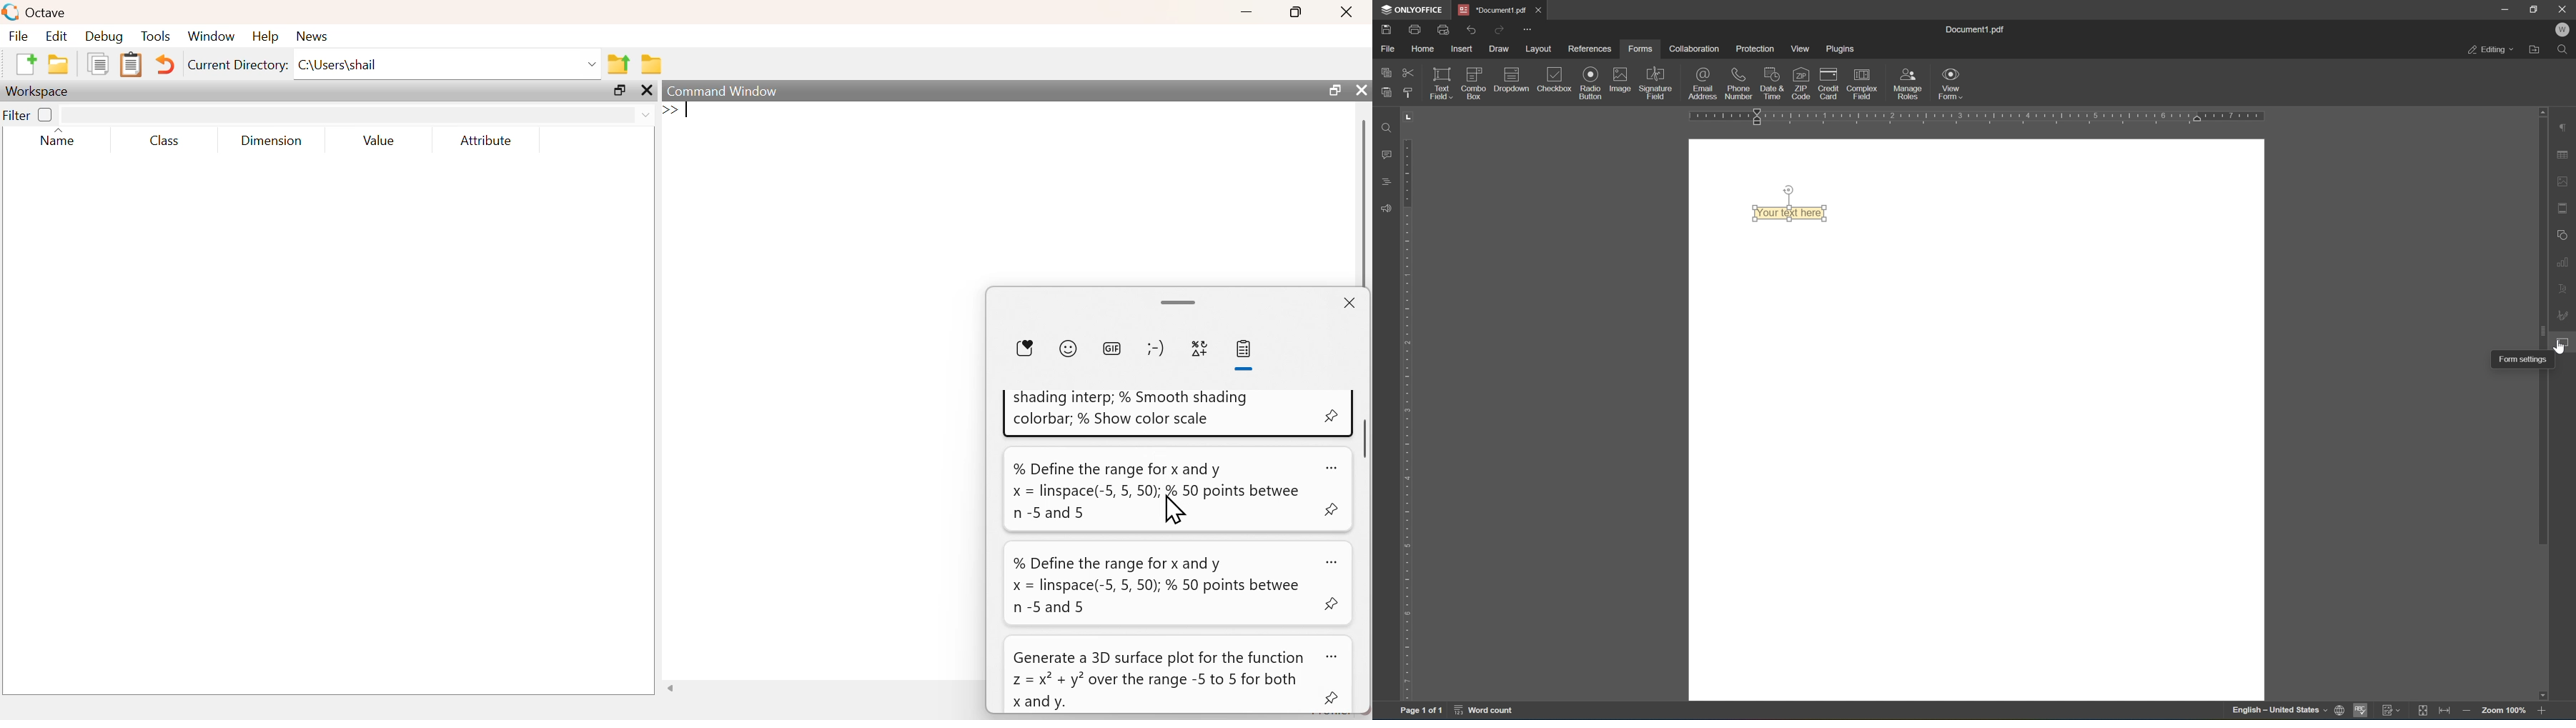 The image size is (2576, 728). Describe the element at coordinates (1024, 349) in the screenshot. I see `Favorite` at that location.